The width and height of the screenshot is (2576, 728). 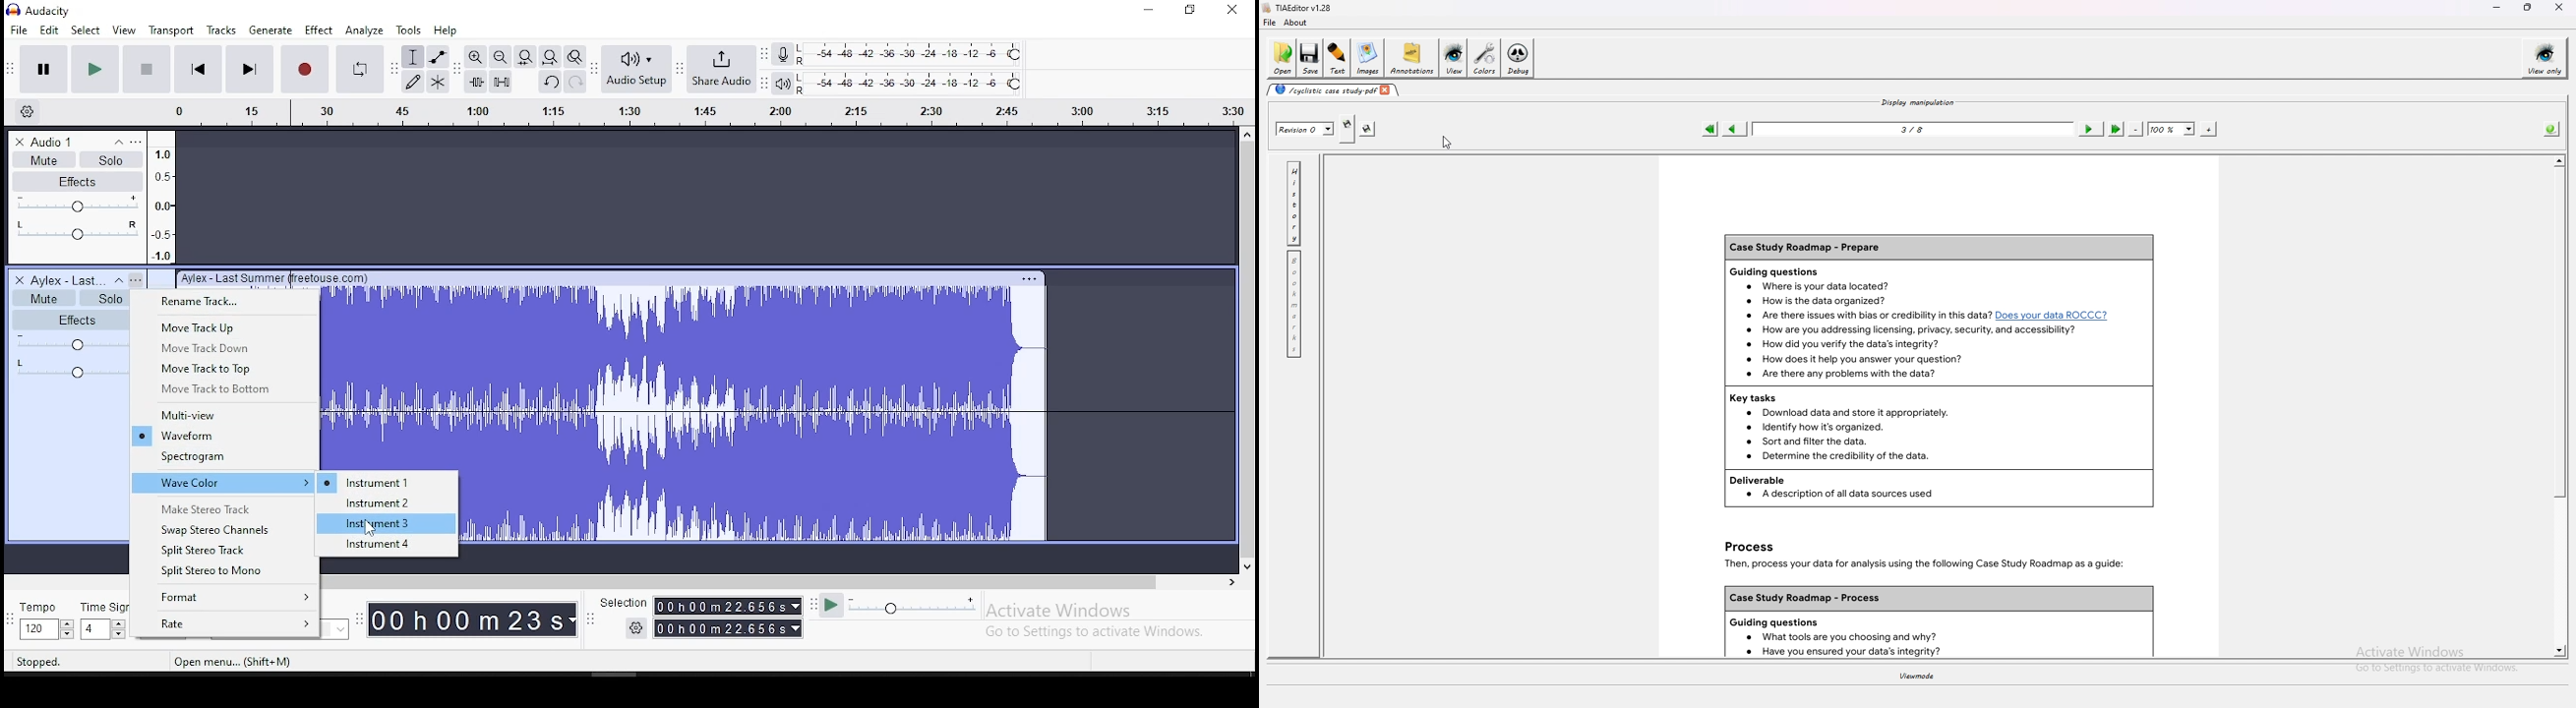 I want to click on restore, so click(x=1191, y=10).